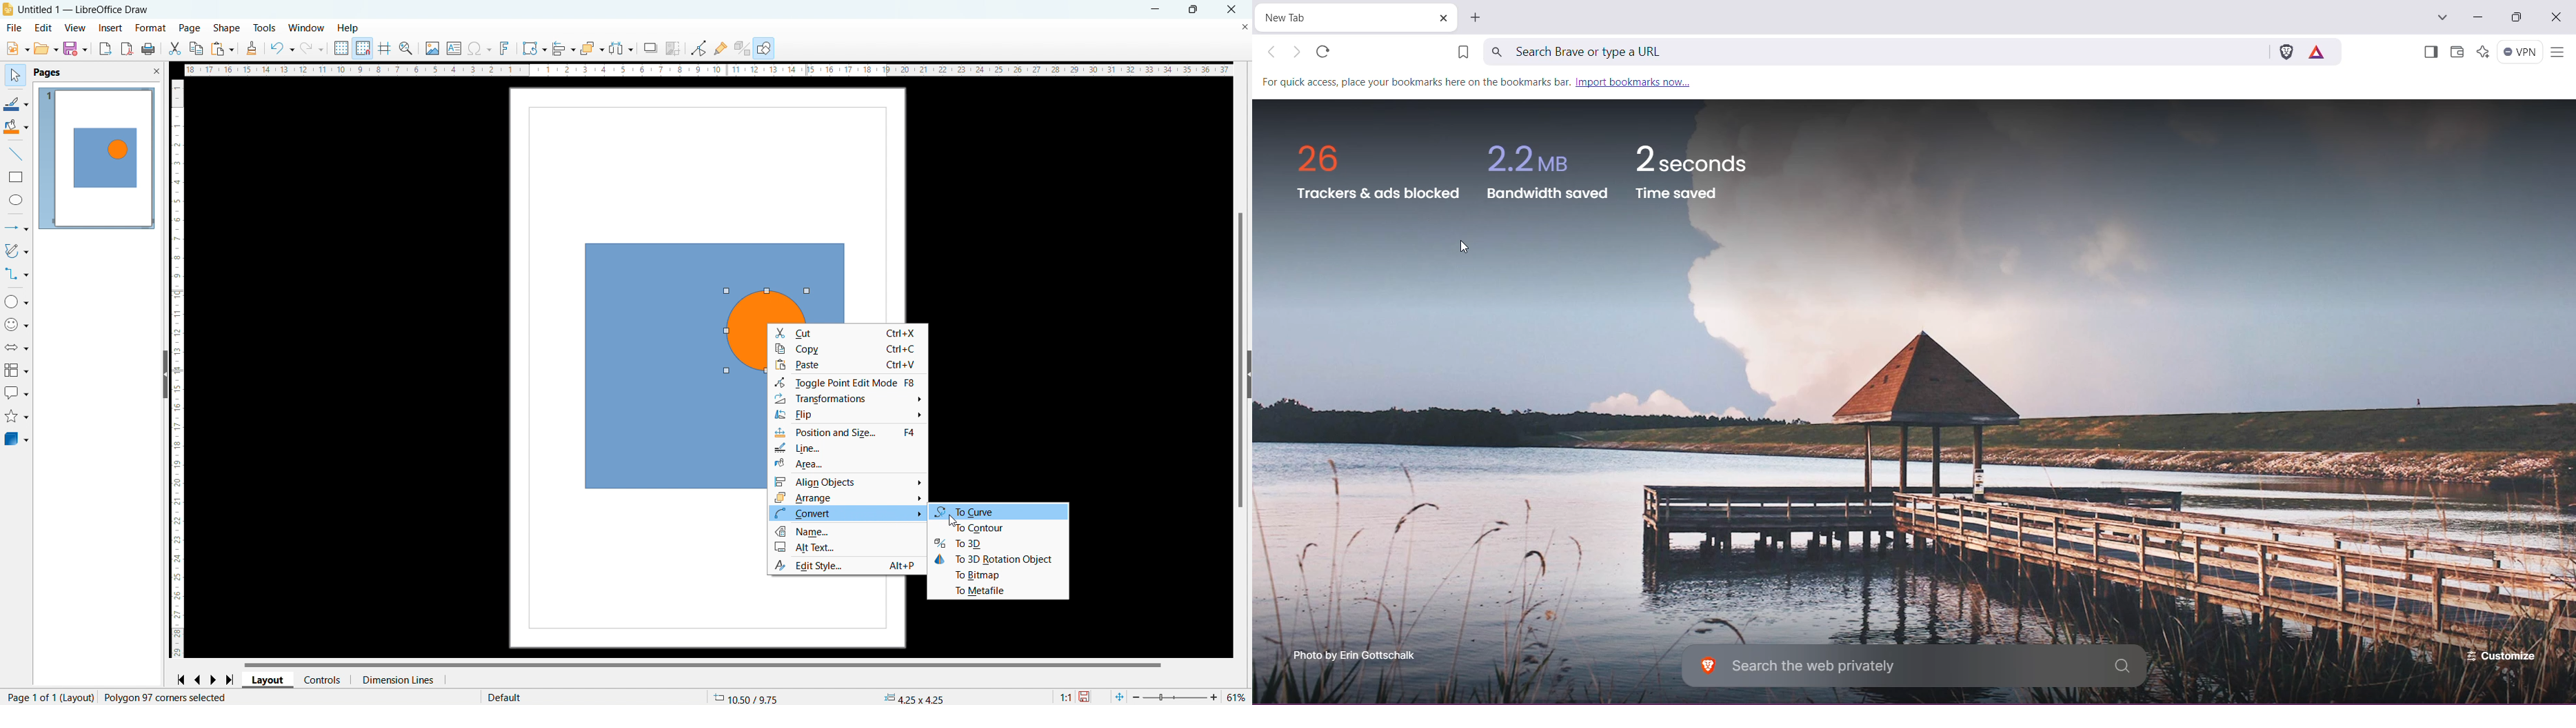 Image resolution: width=2576 pixels, height=728 pixels. I want to click on to curve, so click(997, 511).